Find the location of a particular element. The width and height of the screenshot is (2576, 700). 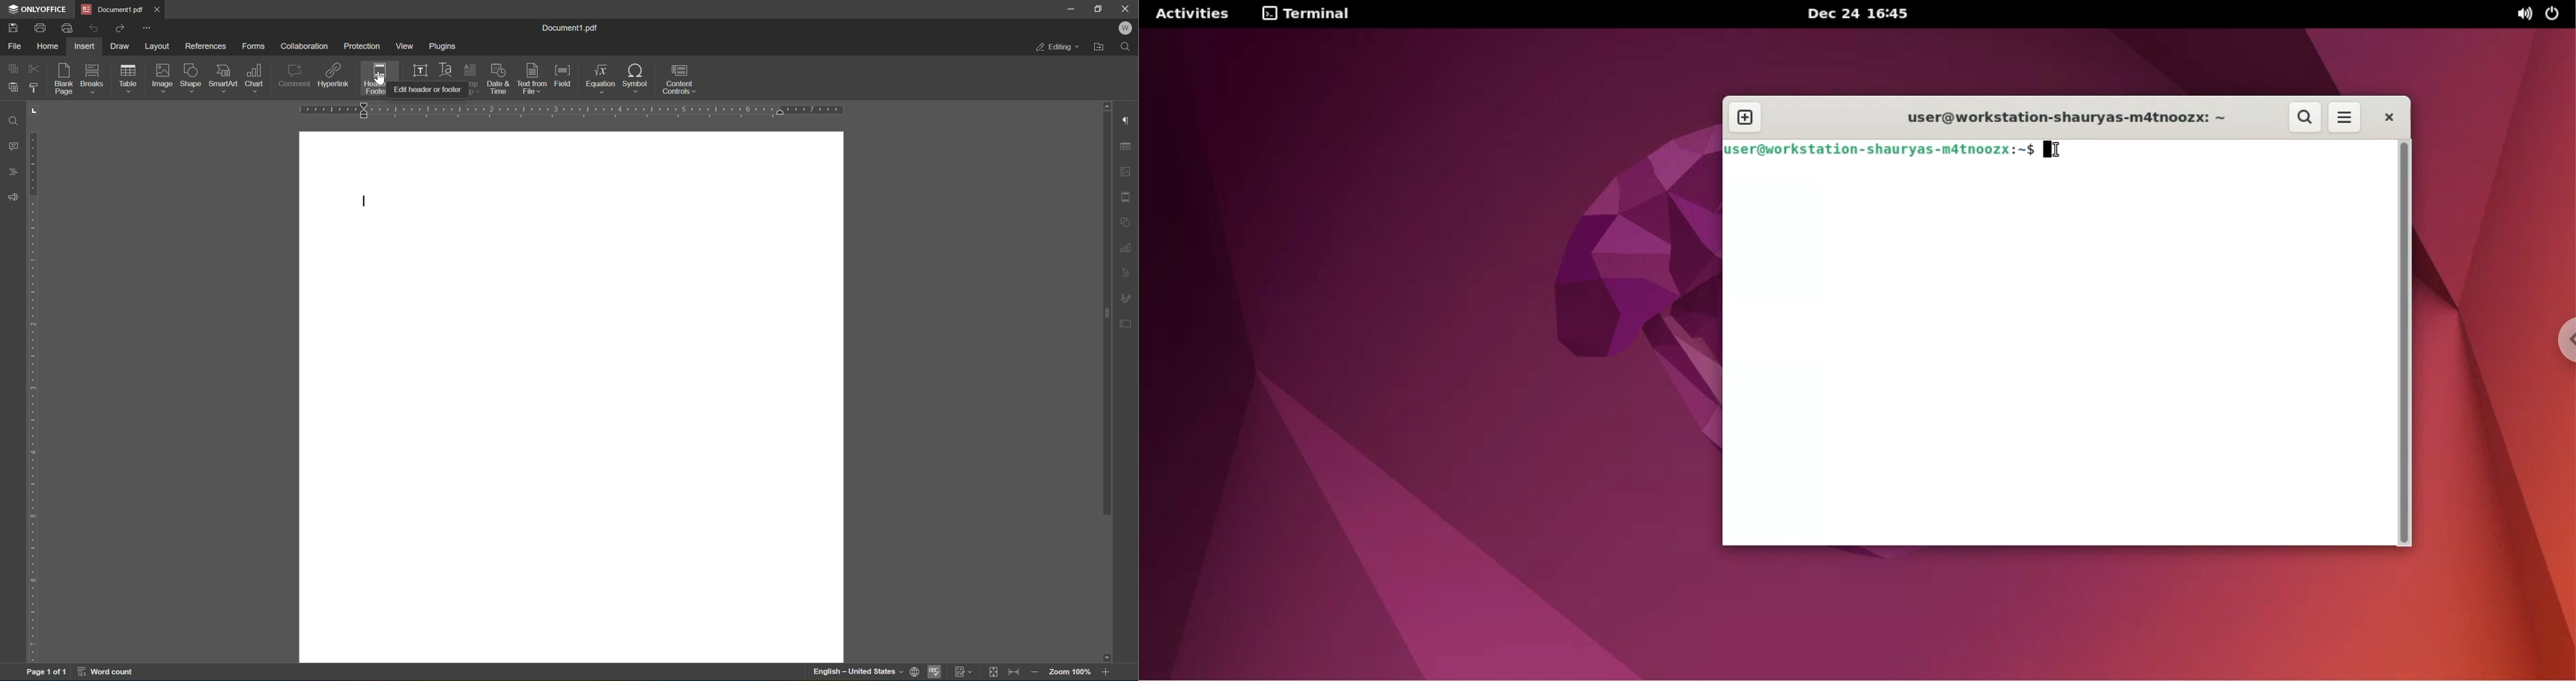

redo is located at coordinates (121, 30).